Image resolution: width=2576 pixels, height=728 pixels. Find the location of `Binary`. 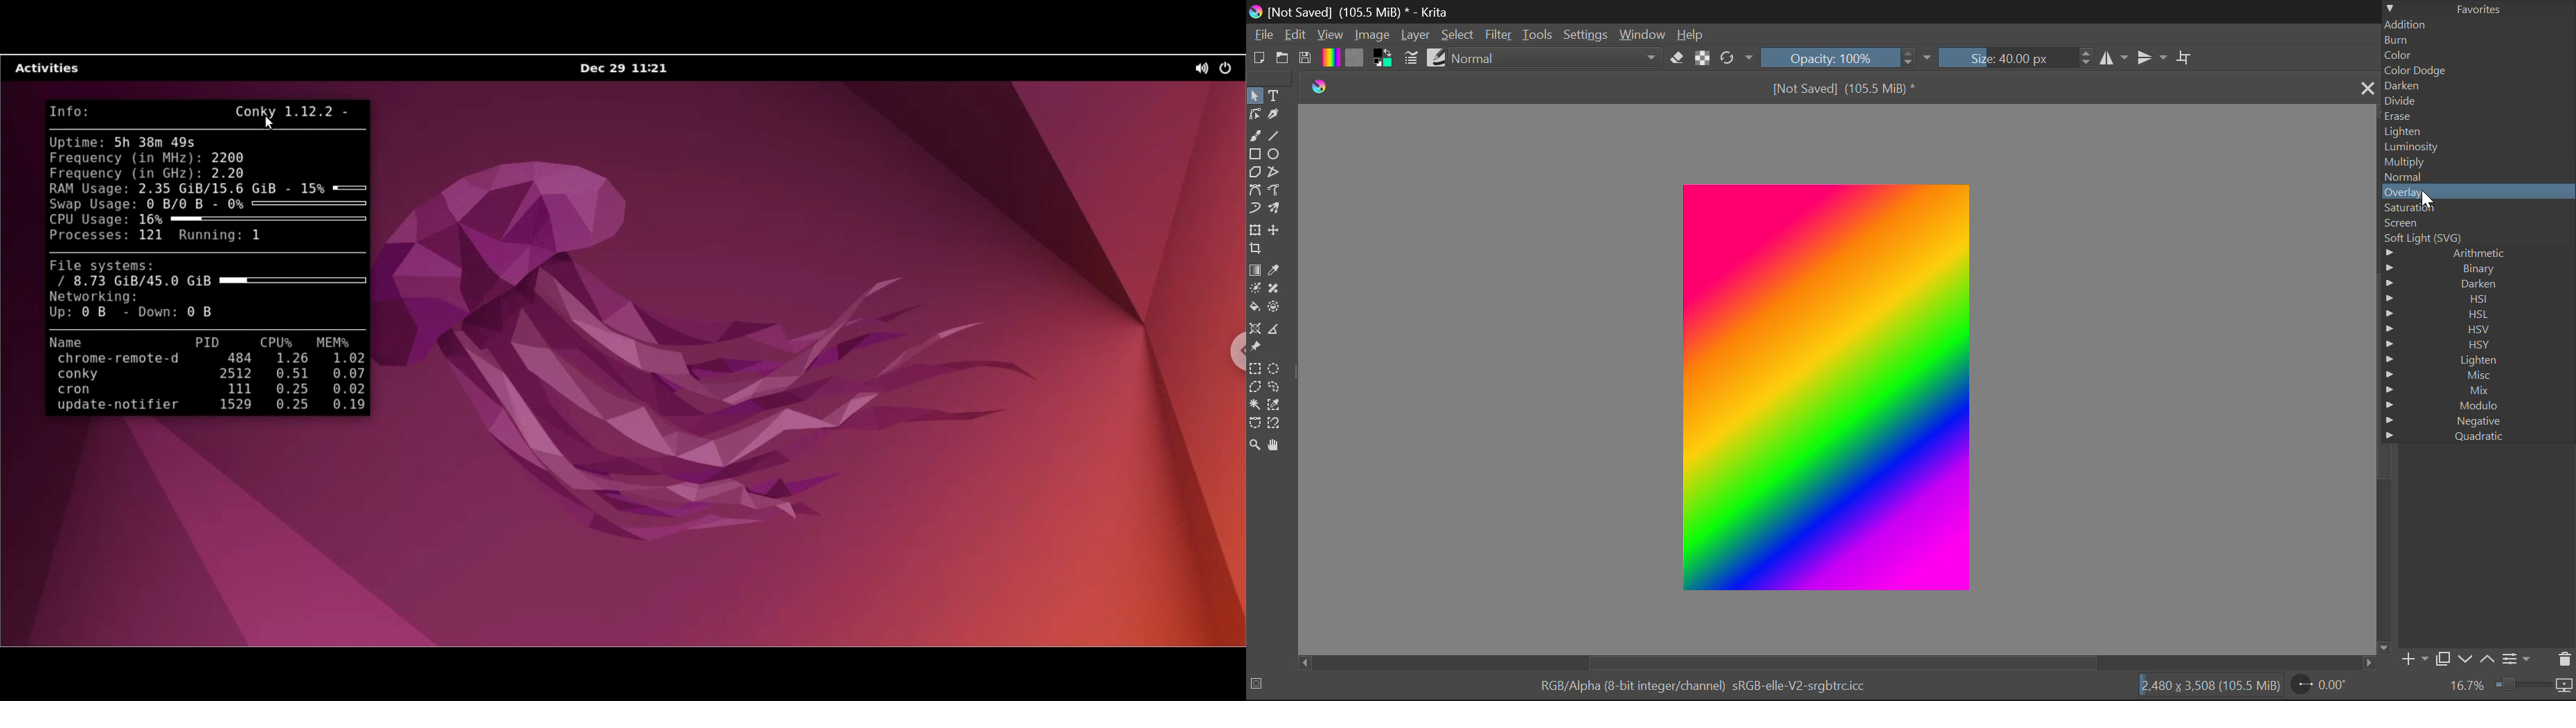

Binary is located at coordinates (2473, 269).